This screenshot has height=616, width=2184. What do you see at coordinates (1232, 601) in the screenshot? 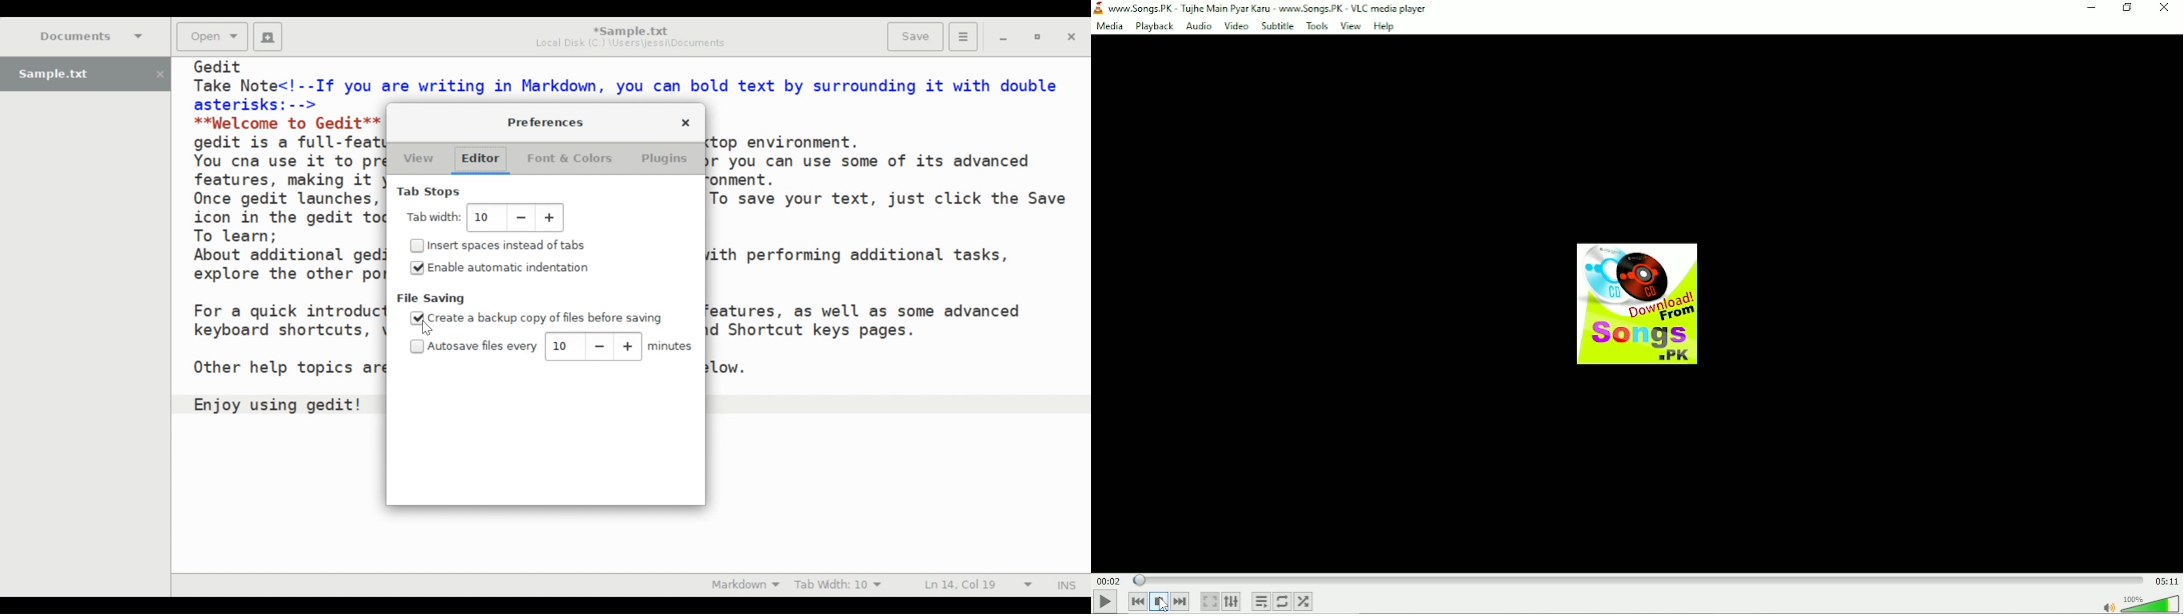
I see `Show extended settings` at bounding box center [1232, 601].